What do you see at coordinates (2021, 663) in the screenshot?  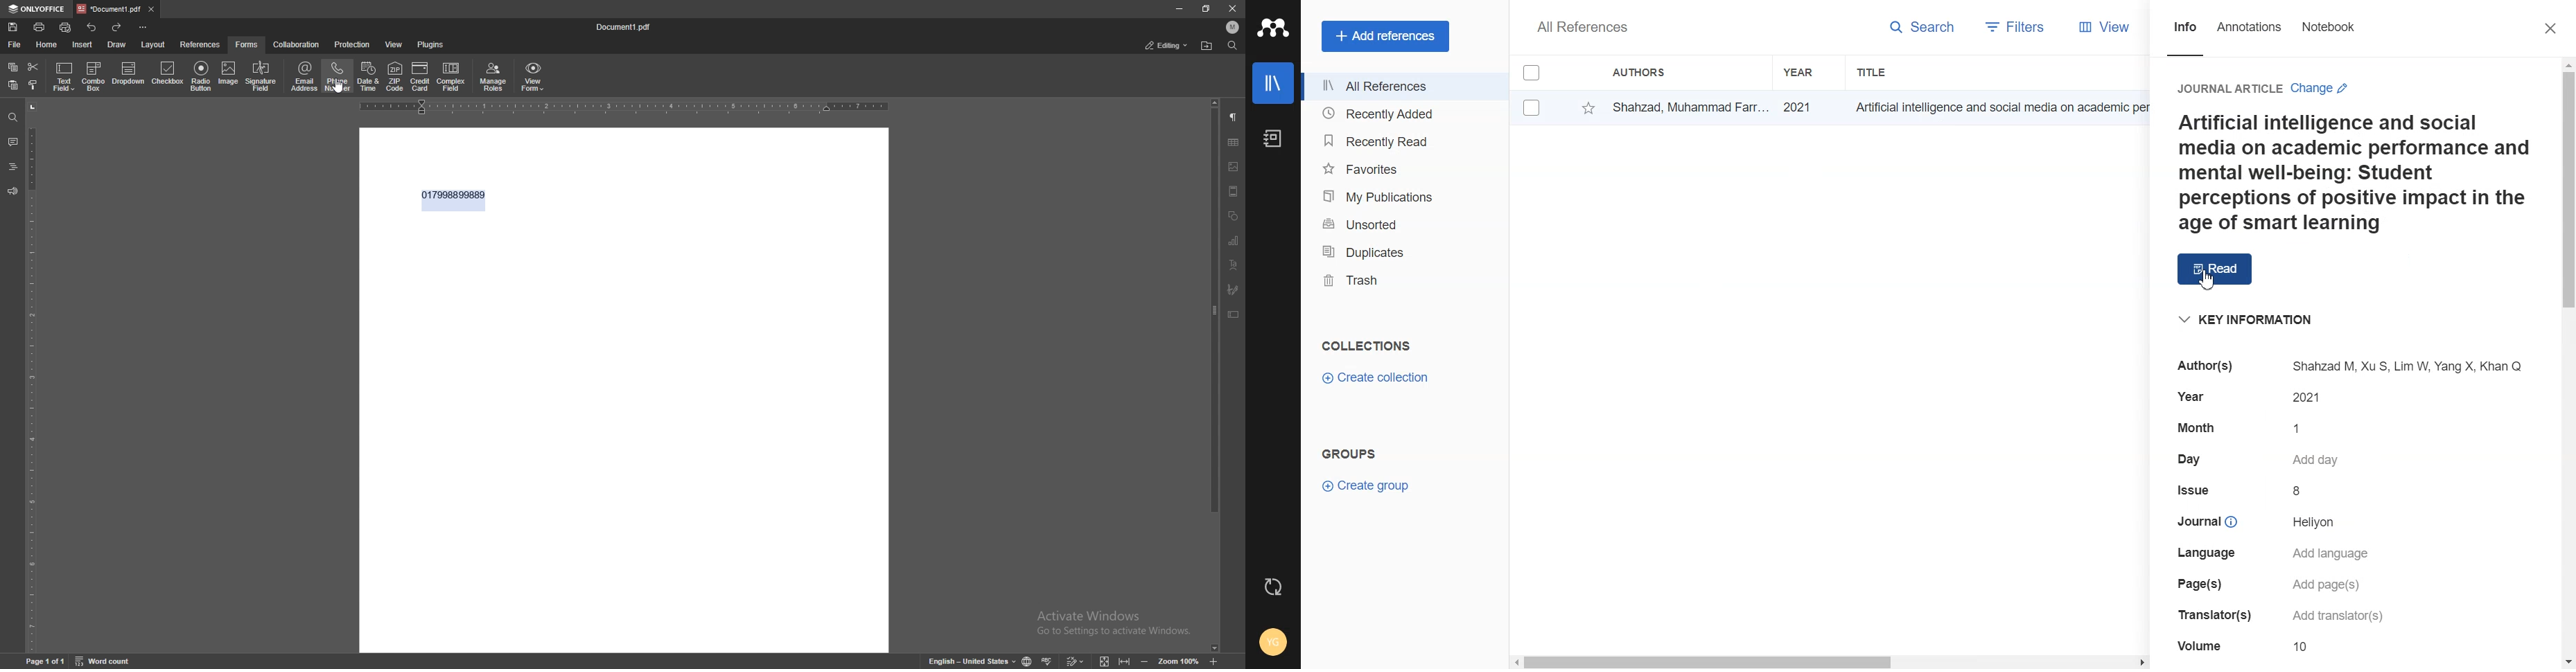 I see `Horizontal scroll bar` at bounding box center [2021, 663].